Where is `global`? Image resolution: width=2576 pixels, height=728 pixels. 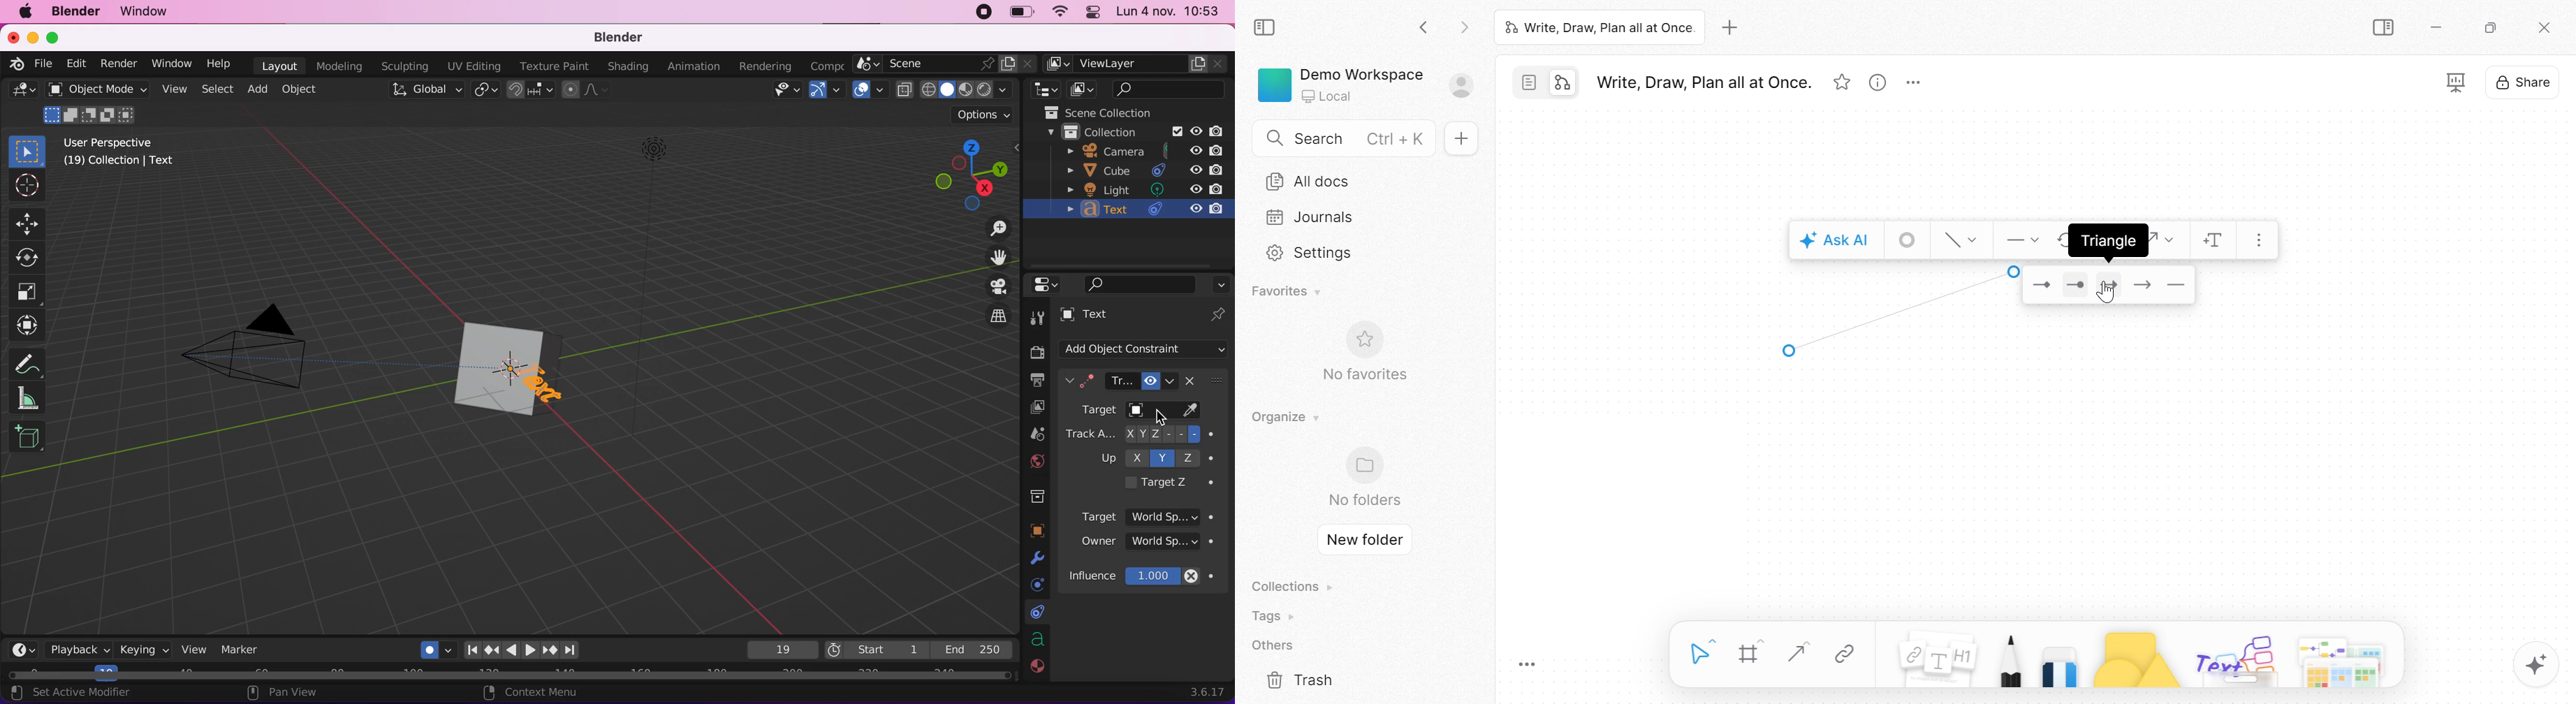 global is located at coordinates (425, 91).